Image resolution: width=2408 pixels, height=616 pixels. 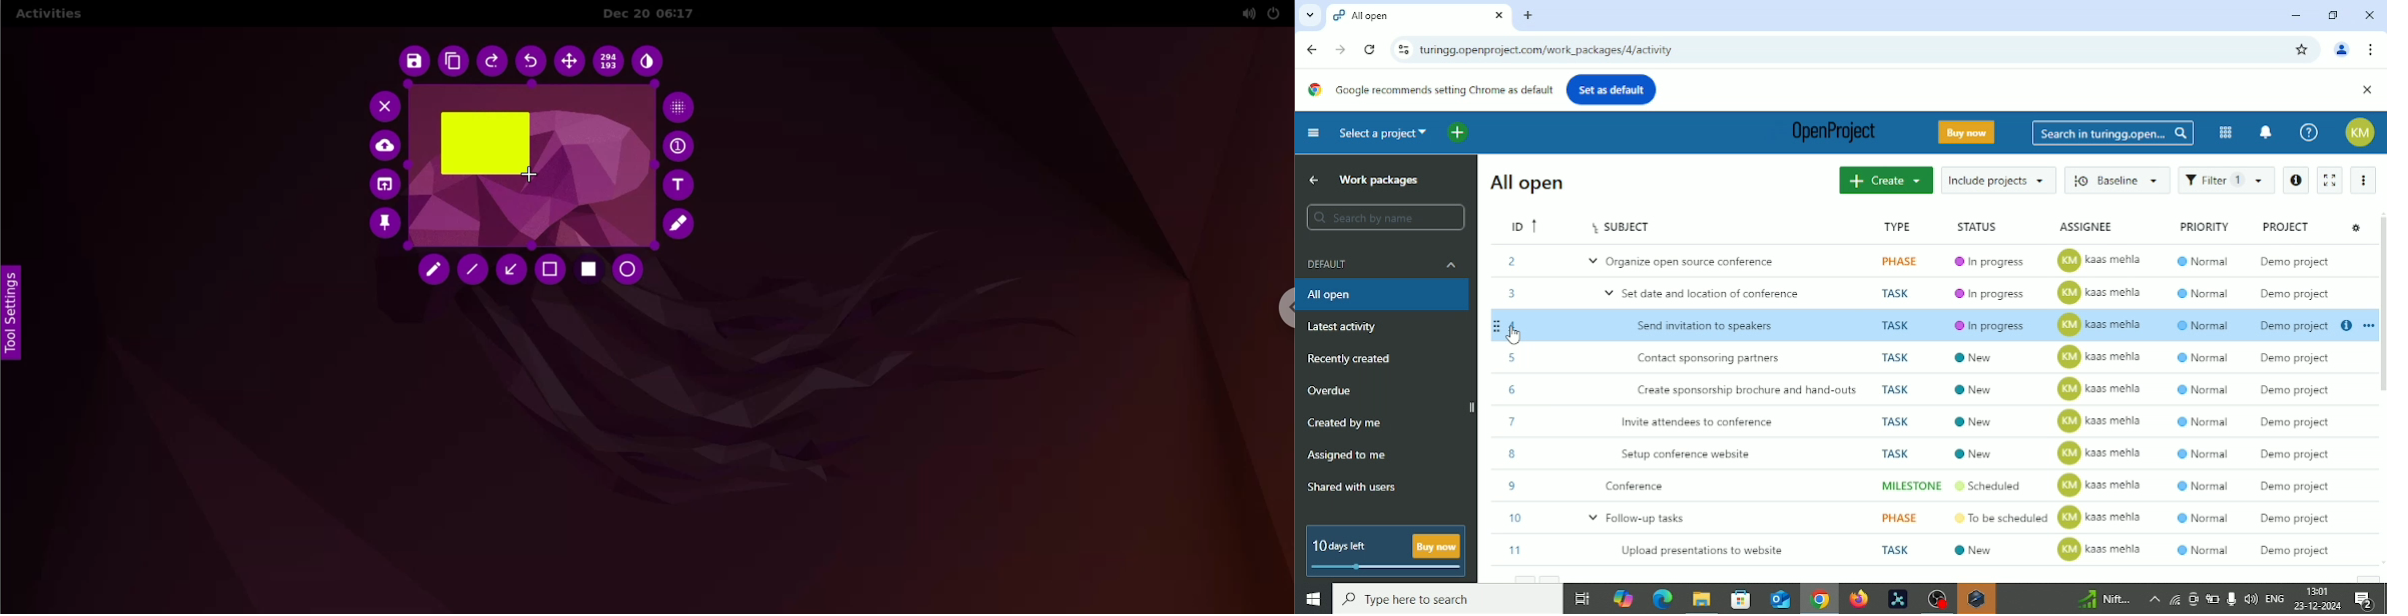 What do you see at coordinates (2276, 599) in the screenshot?
I see `Language` at bounding box center [2276, 599].